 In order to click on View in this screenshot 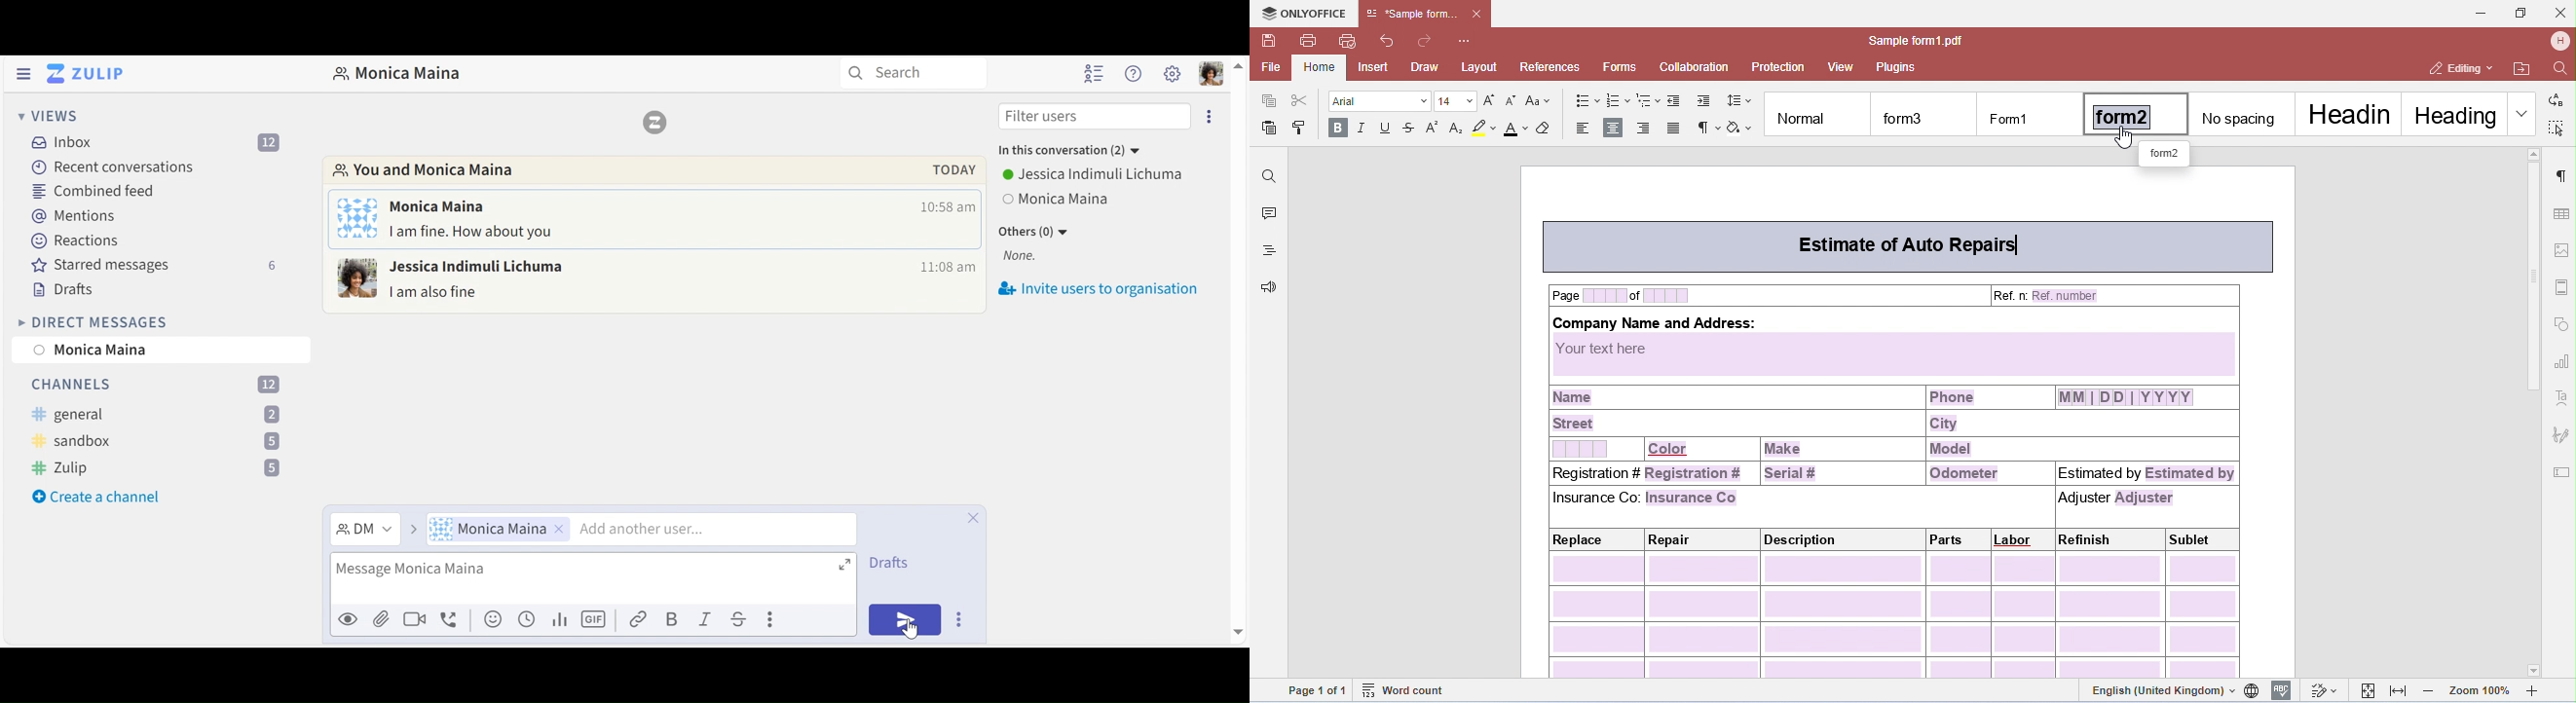, I will do `click(46, 115)`.